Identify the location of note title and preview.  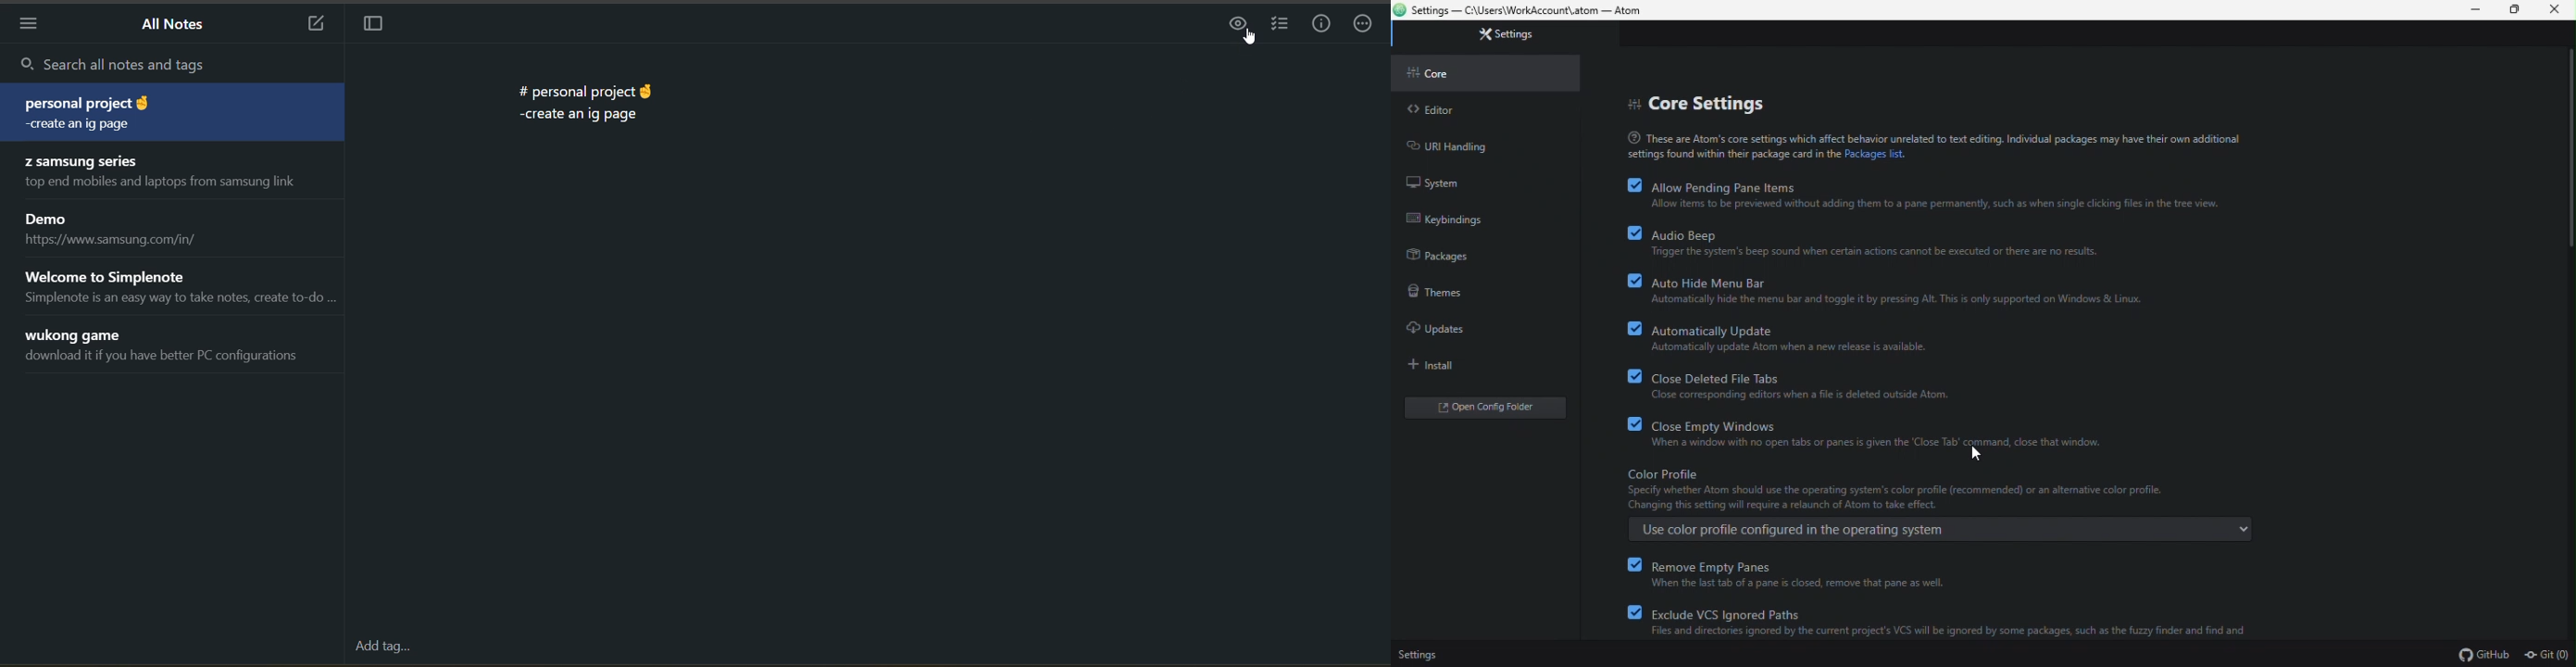
(168, 344).